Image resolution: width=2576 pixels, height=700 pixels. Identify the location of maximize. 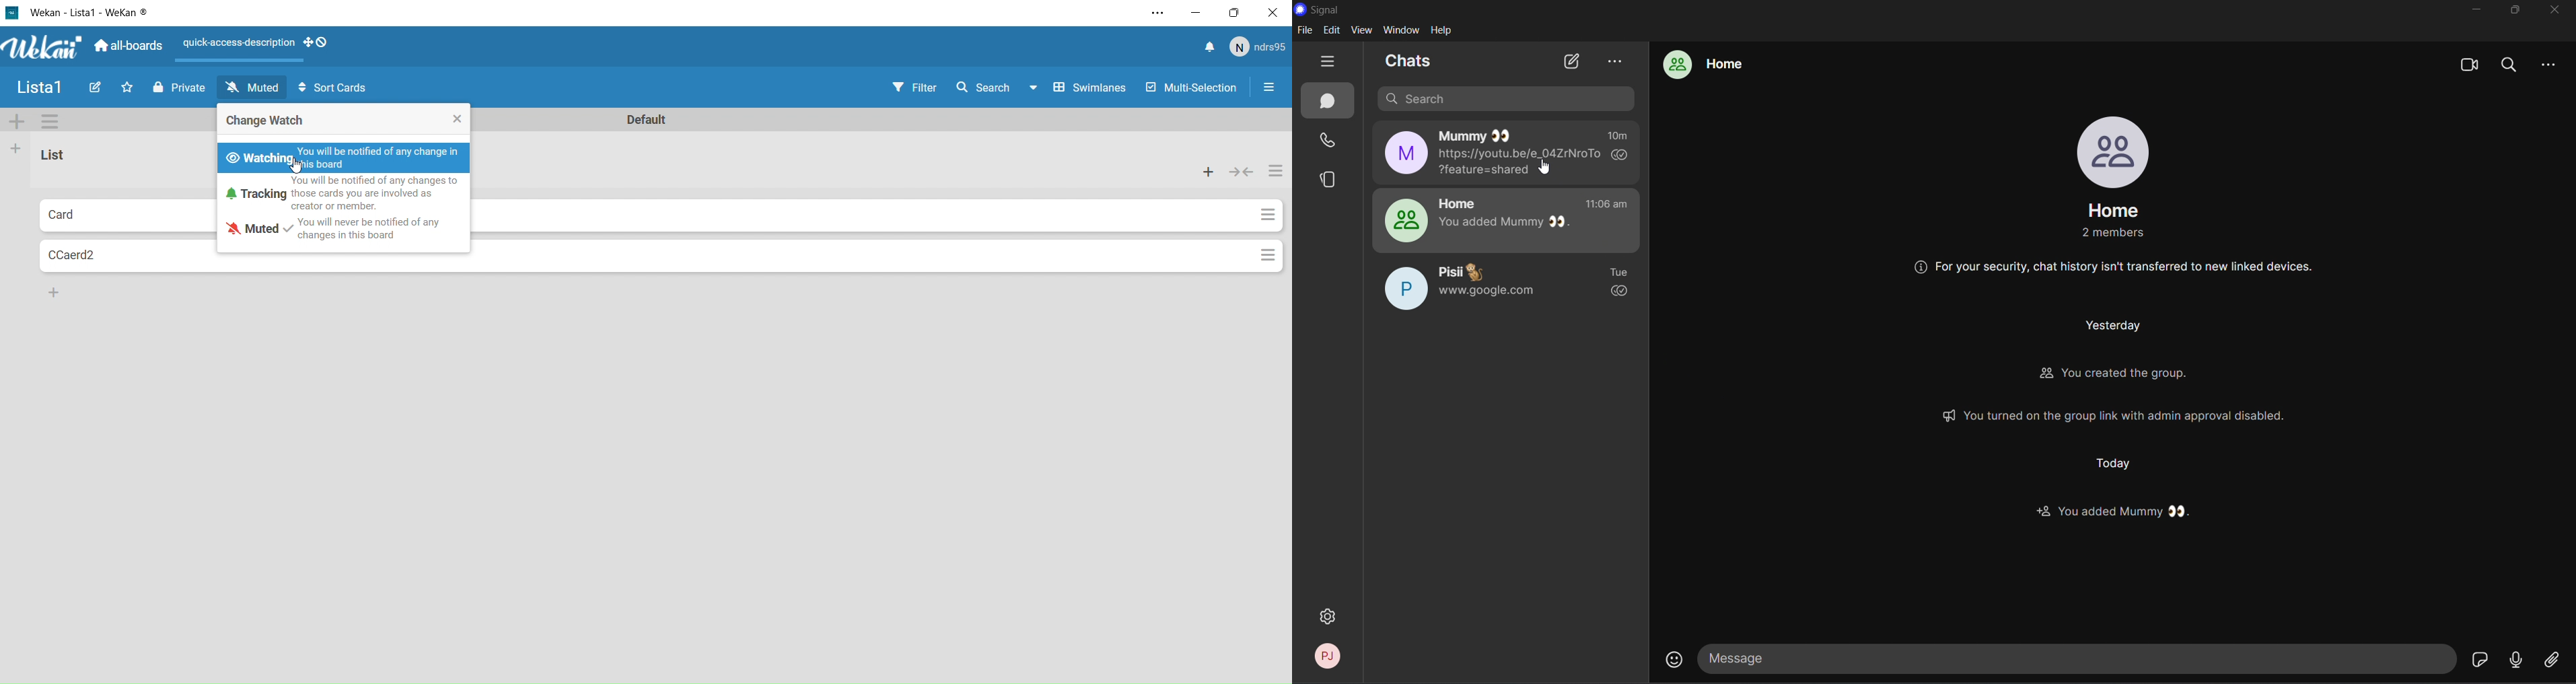
(2512, 12).